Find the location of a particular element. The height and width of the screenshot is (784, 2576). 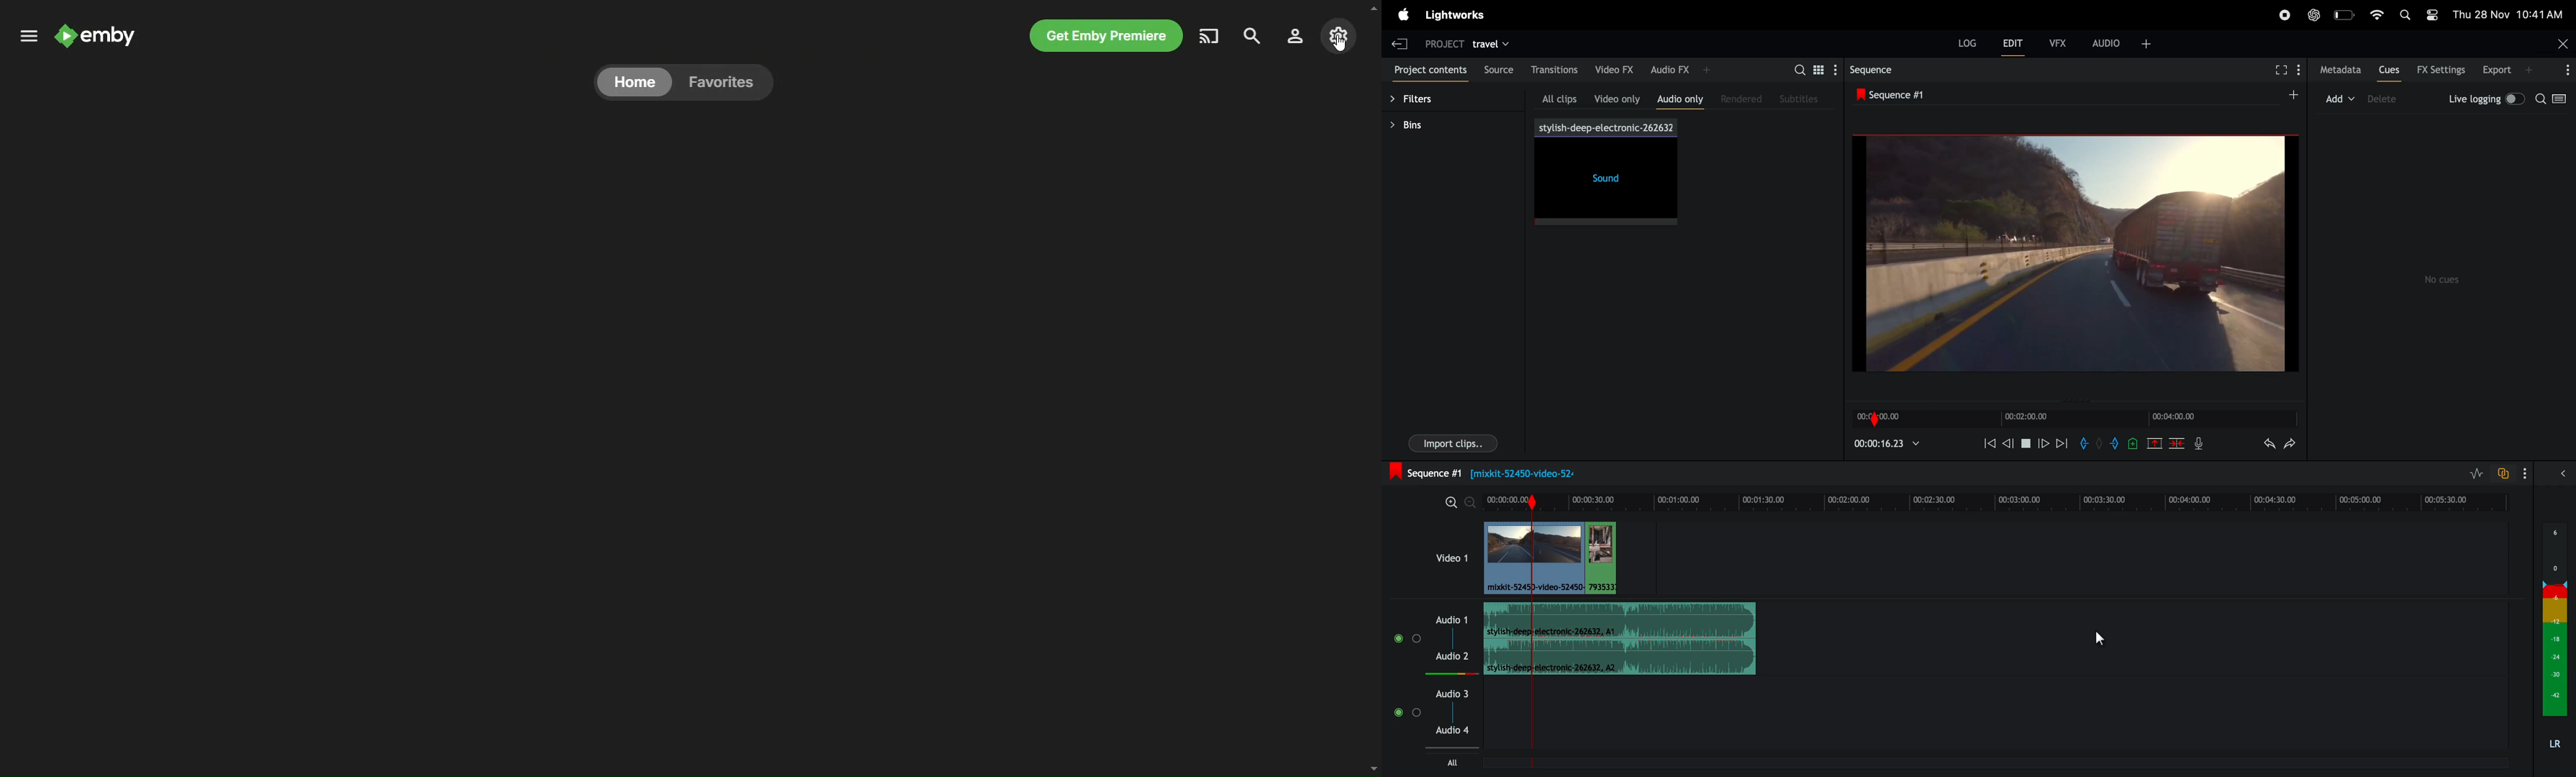

Mute/Unmute track is located at coordinates (1398, 716).